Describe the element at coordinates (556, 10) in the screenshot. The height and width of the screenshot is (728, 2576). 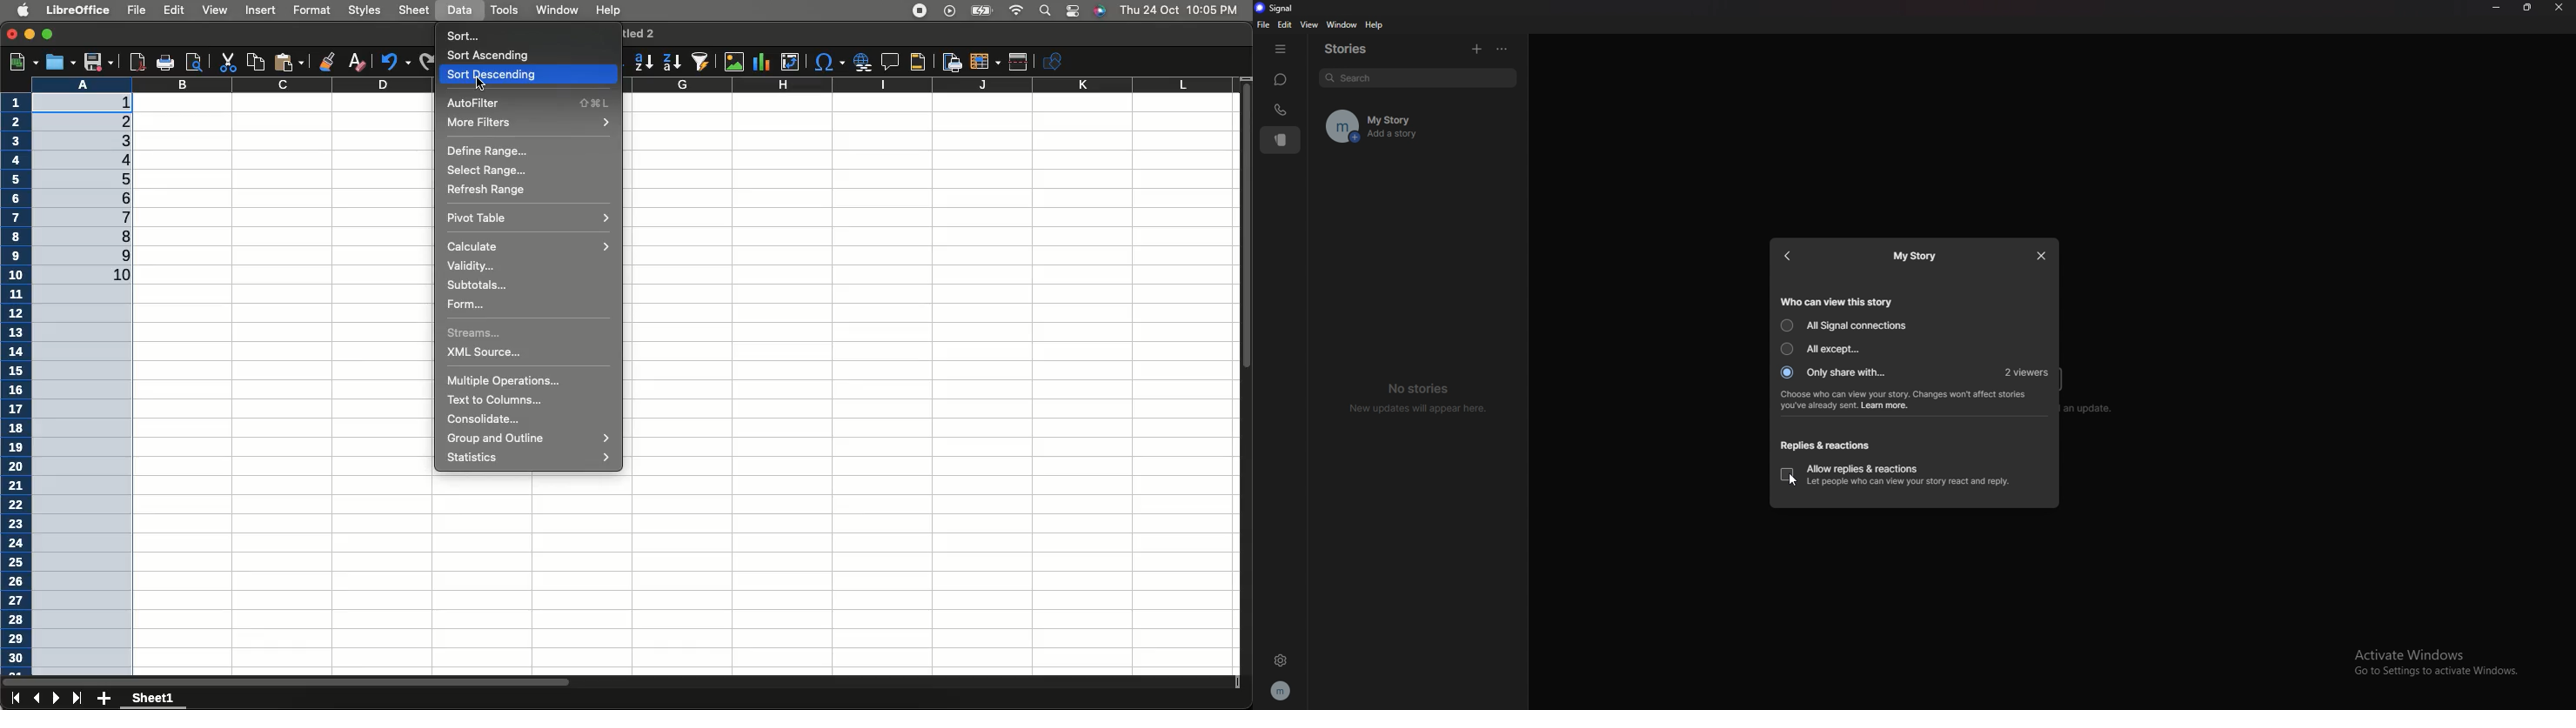
I see `Window` at that location.